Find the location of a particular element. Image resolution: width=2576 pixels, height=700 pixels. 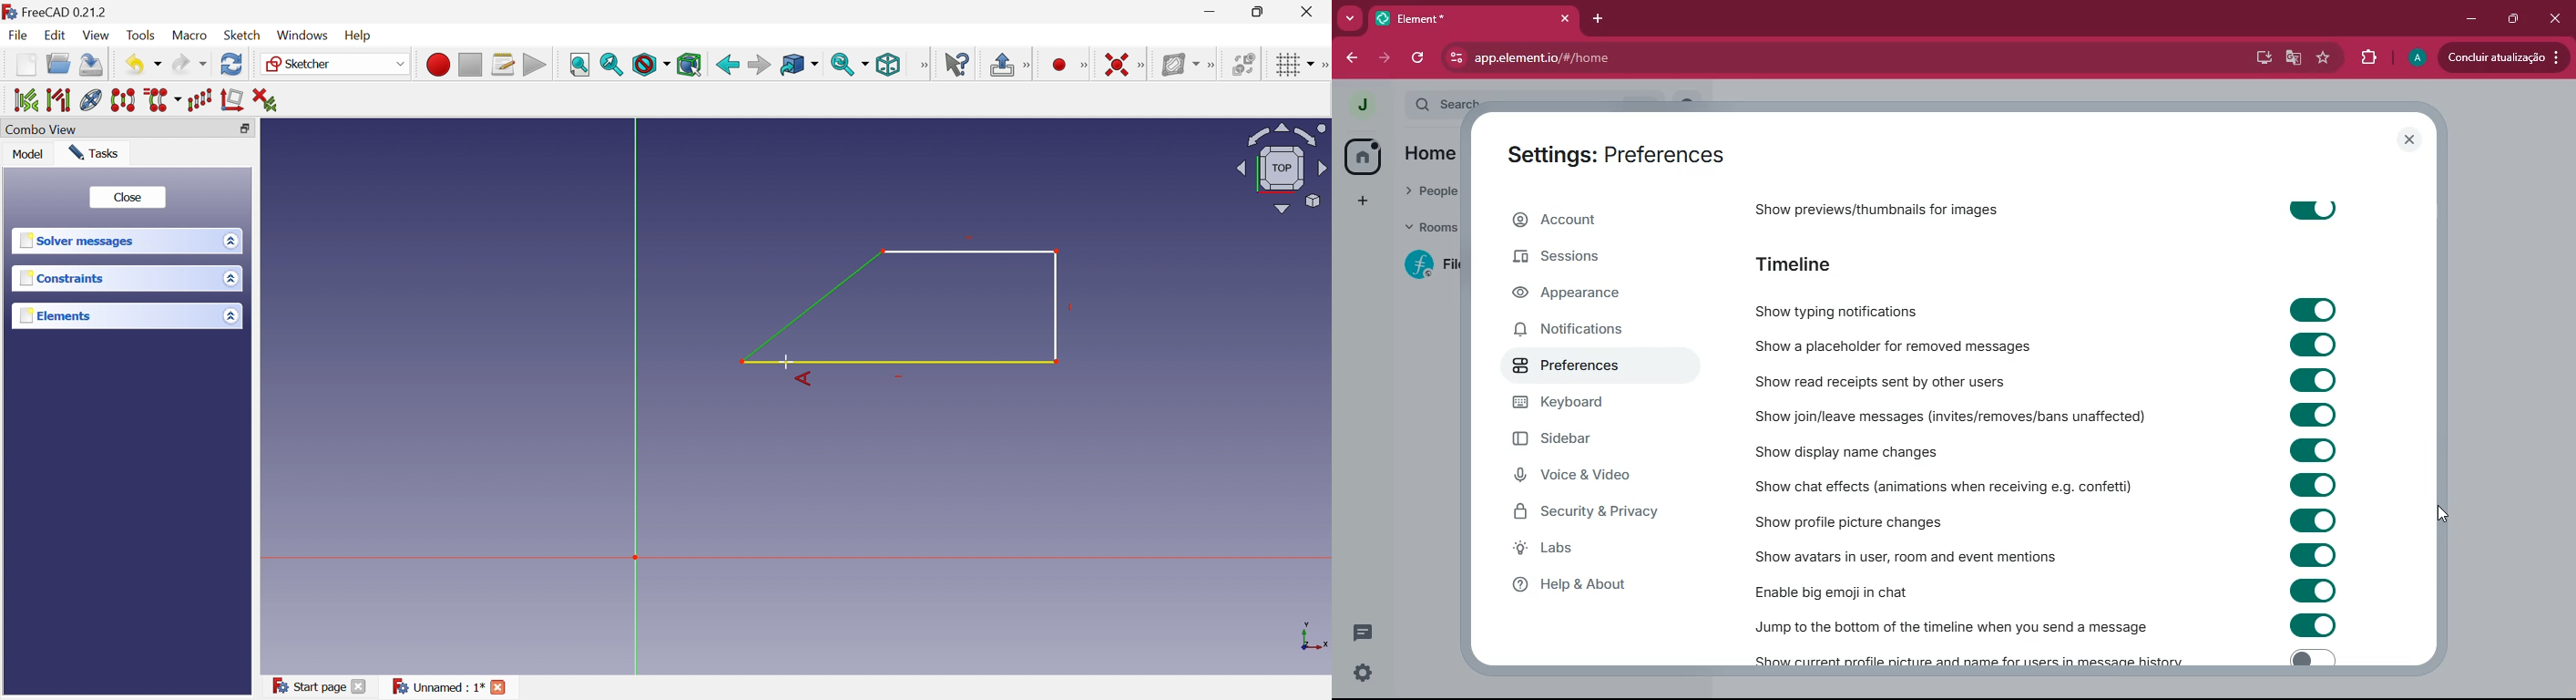

Go to linked object is located at coordinates (792, 63).